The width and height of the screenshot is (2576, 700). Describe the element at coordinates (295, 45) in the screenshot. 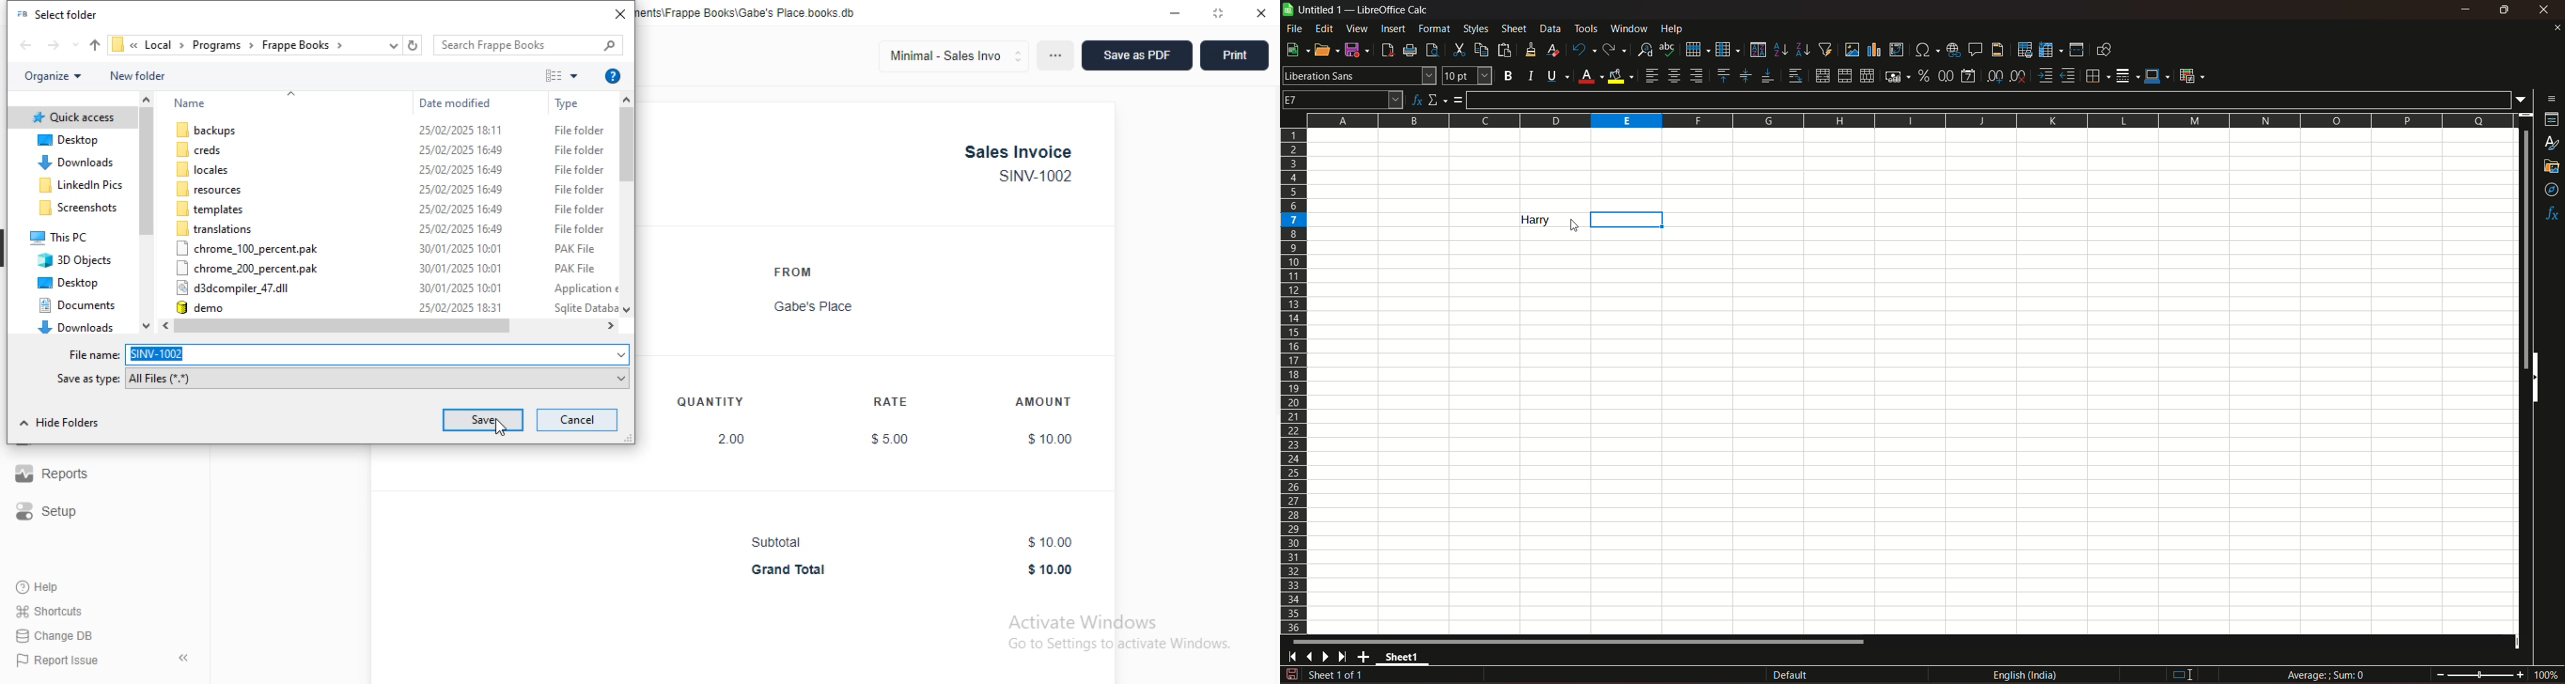

I see `frappe books` at that location.